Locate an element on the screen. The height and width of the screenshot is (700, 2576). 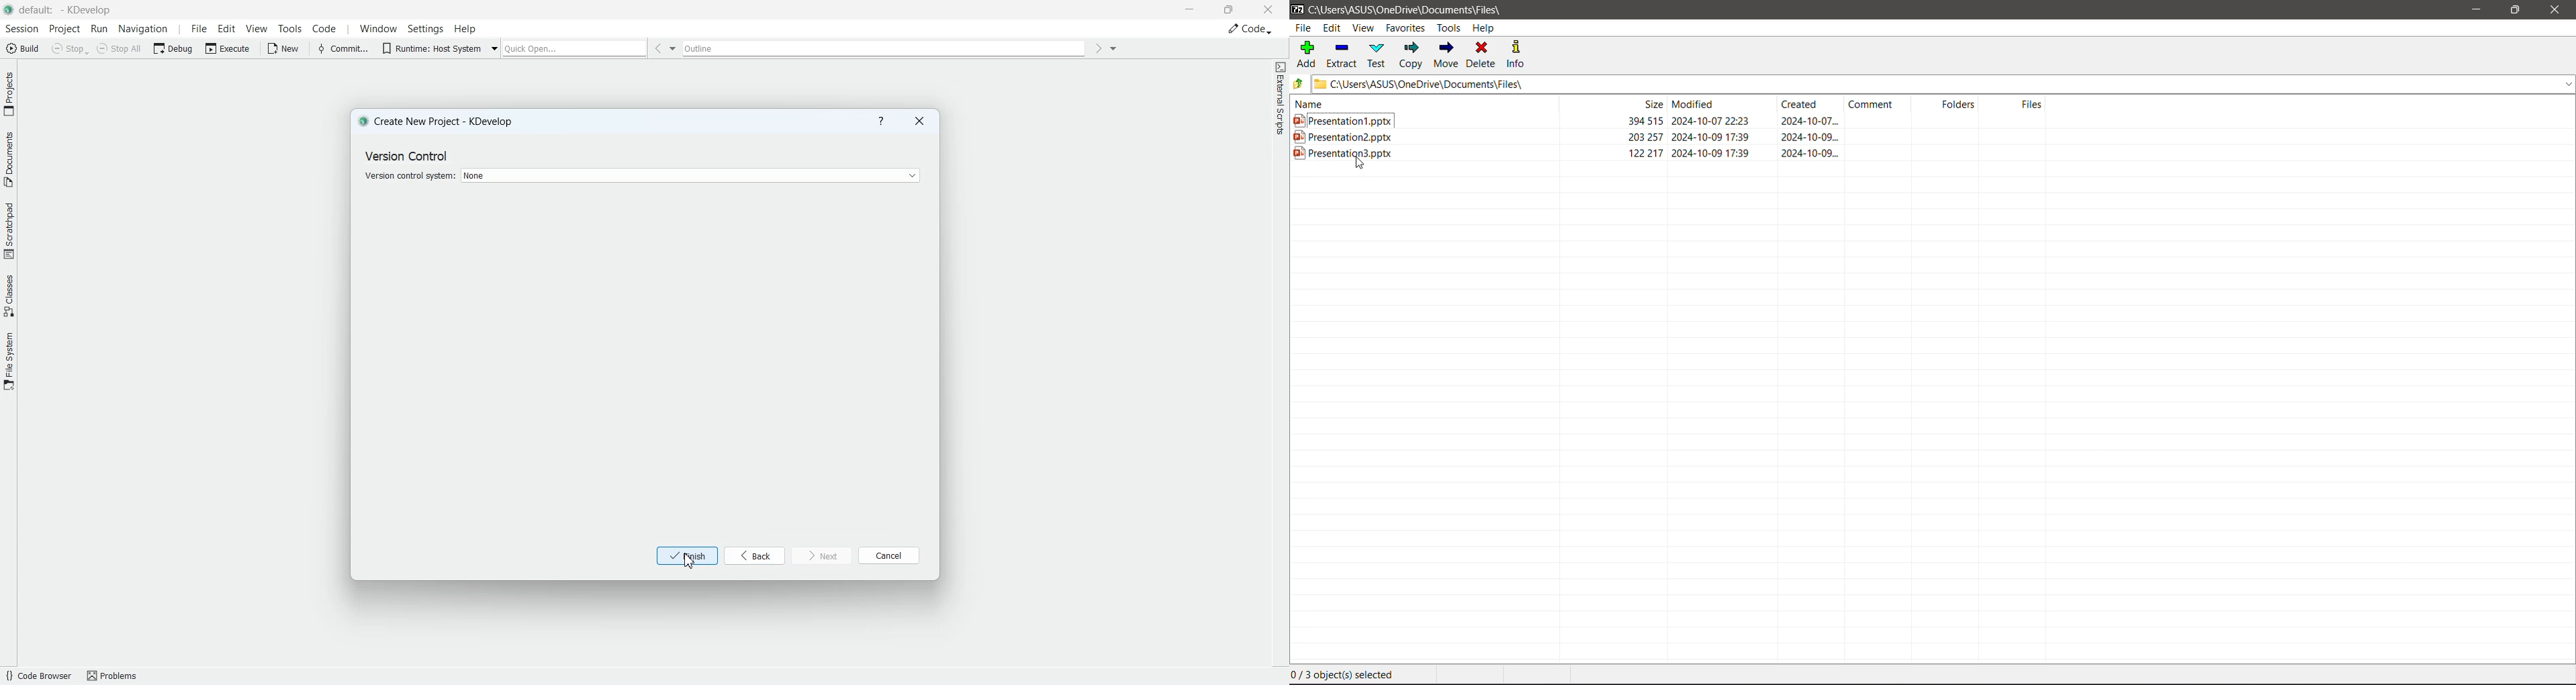
Tools is located at coordinates (1448, 28).